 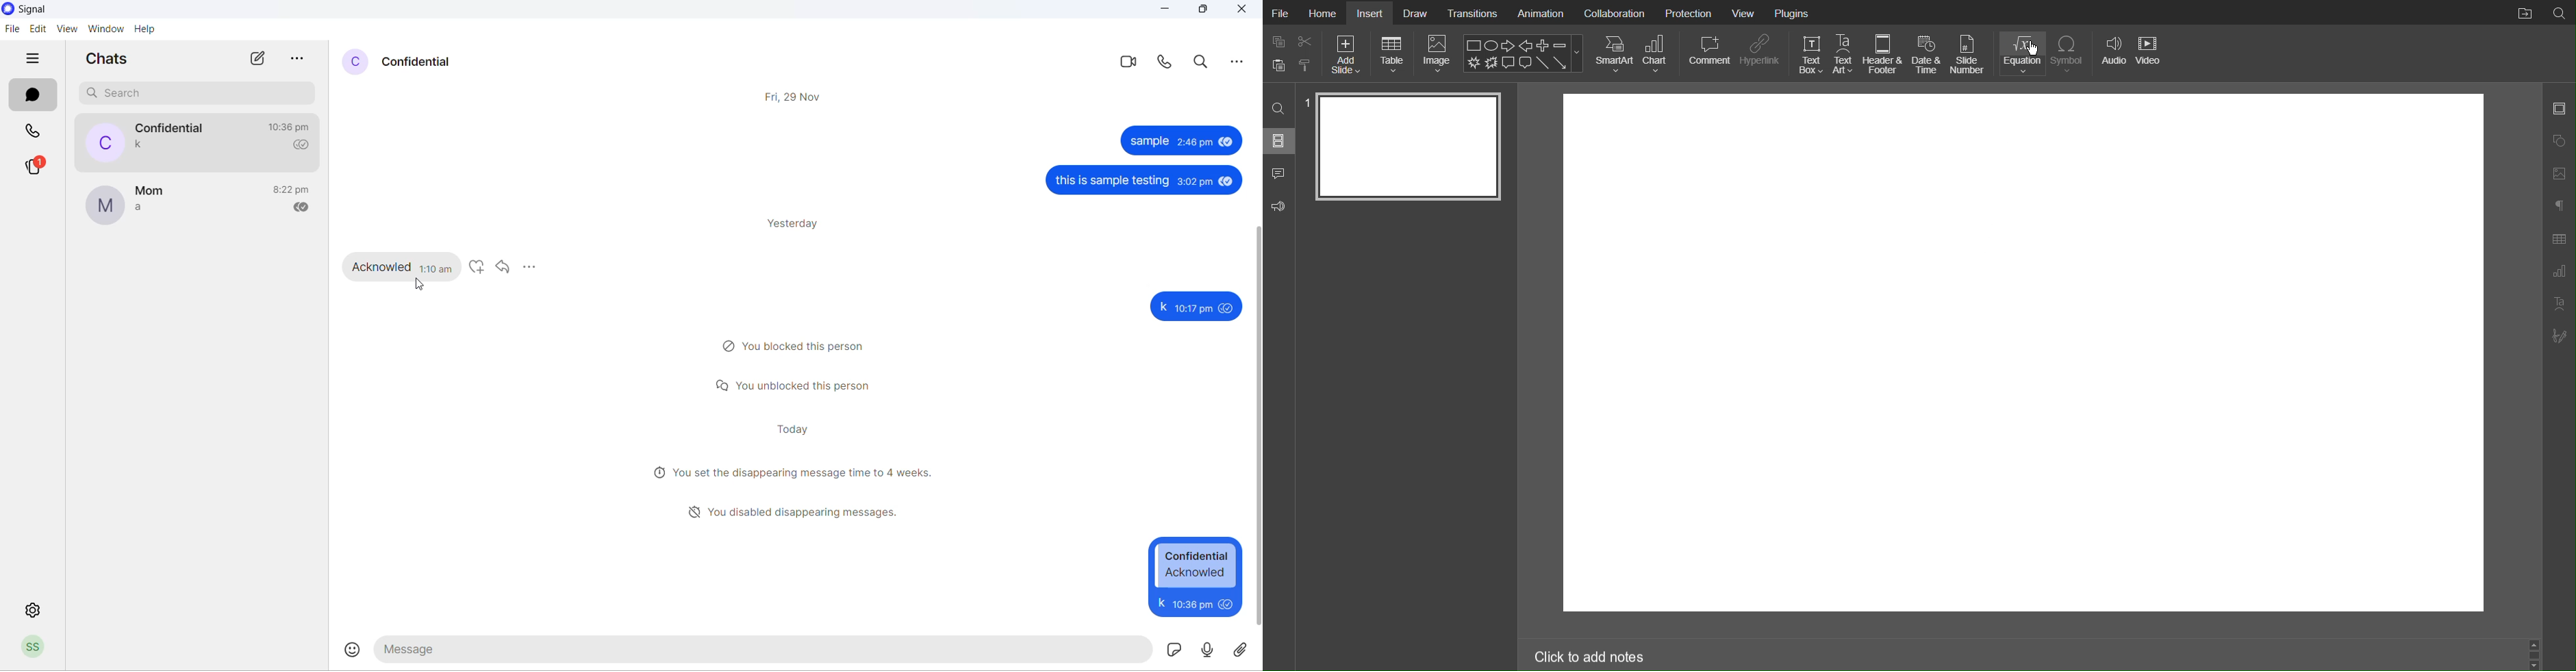 What do you see at coordinates (2114, 54) in the screenshot?
I see `Audio` at bounding box center [2114, 54].